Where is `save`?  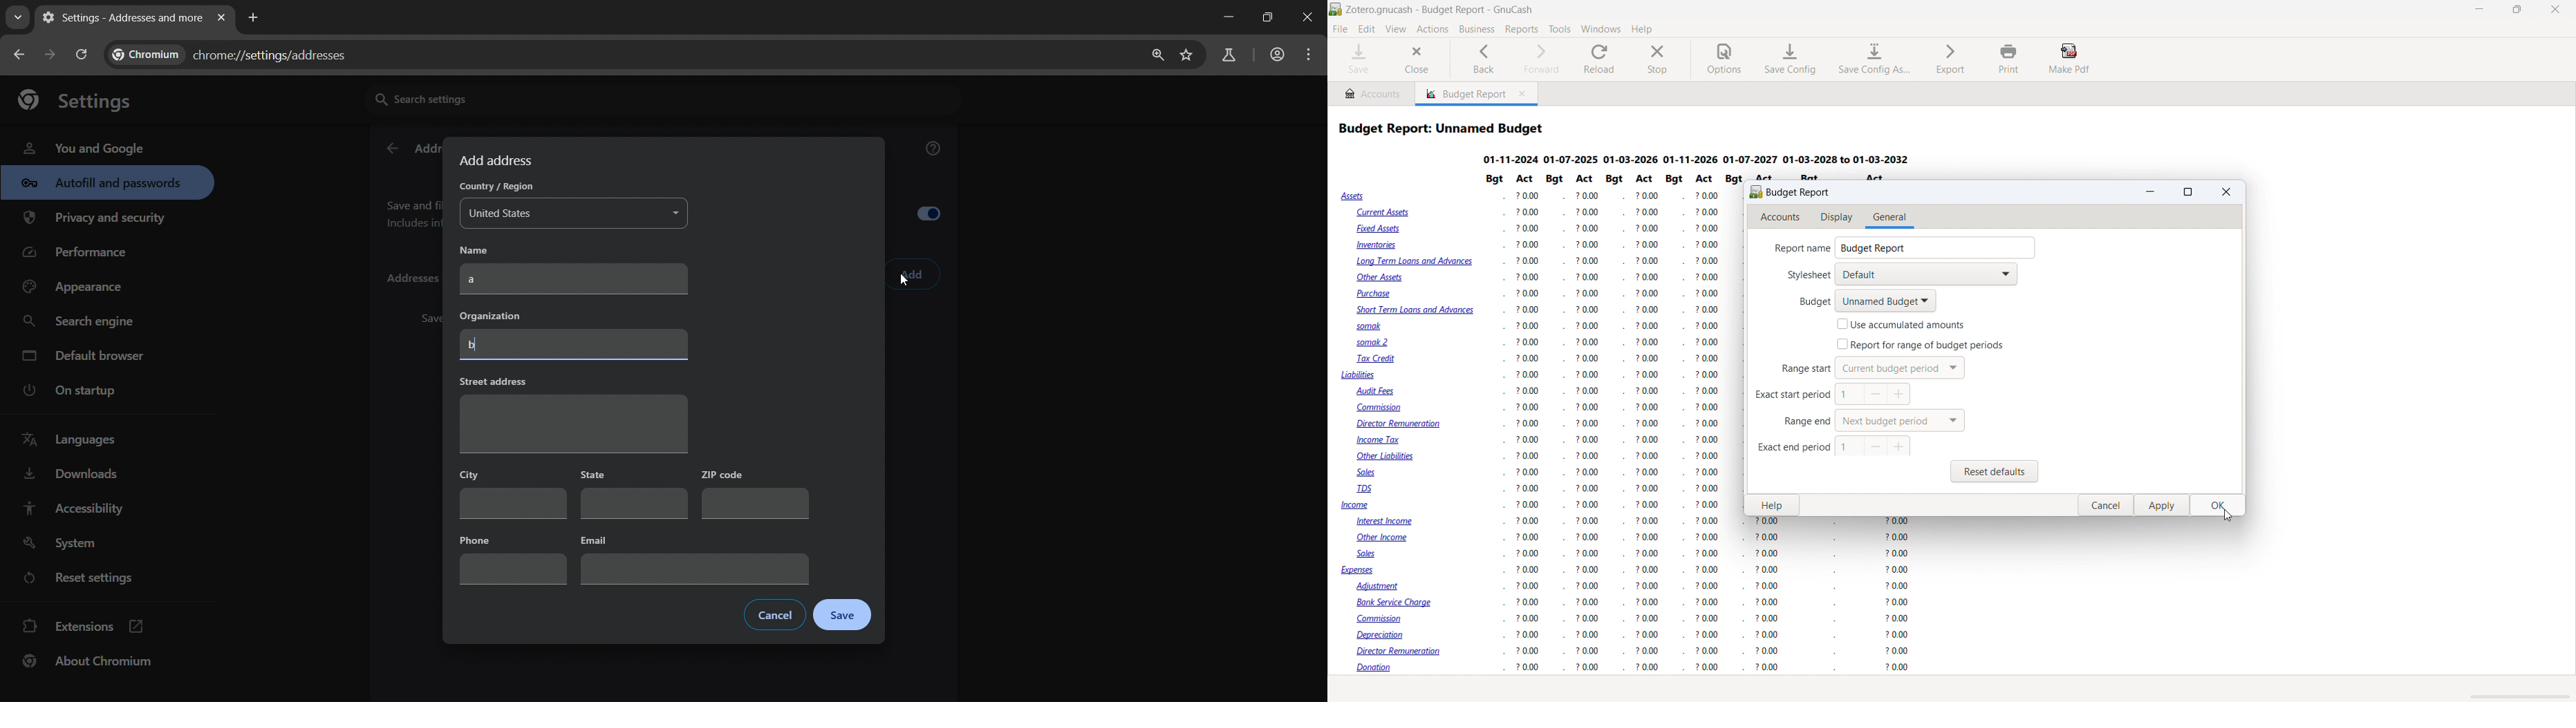
save is located at coordinates (1359, 59).